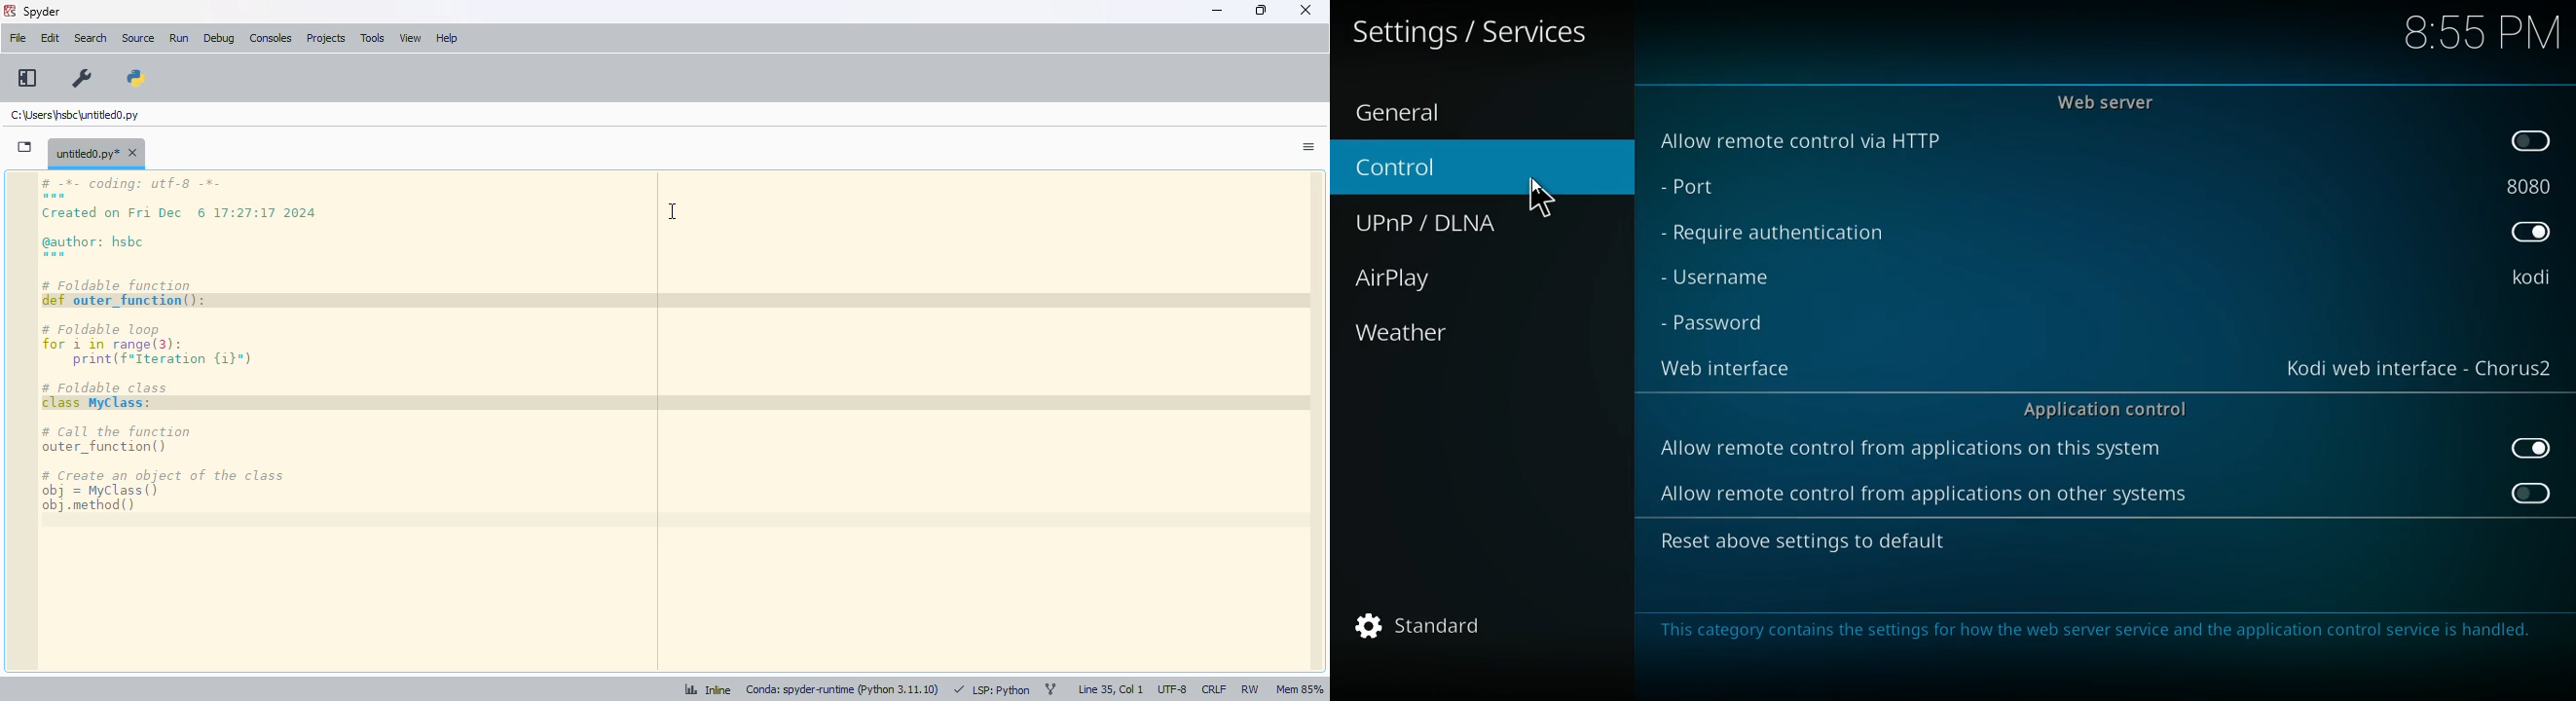 Image resolution: width=2576 pixels, height=728 pixels. Describe the element at coordinates (2483, 34) in the screenshot. I see `Time - 8:55PM` at that location.